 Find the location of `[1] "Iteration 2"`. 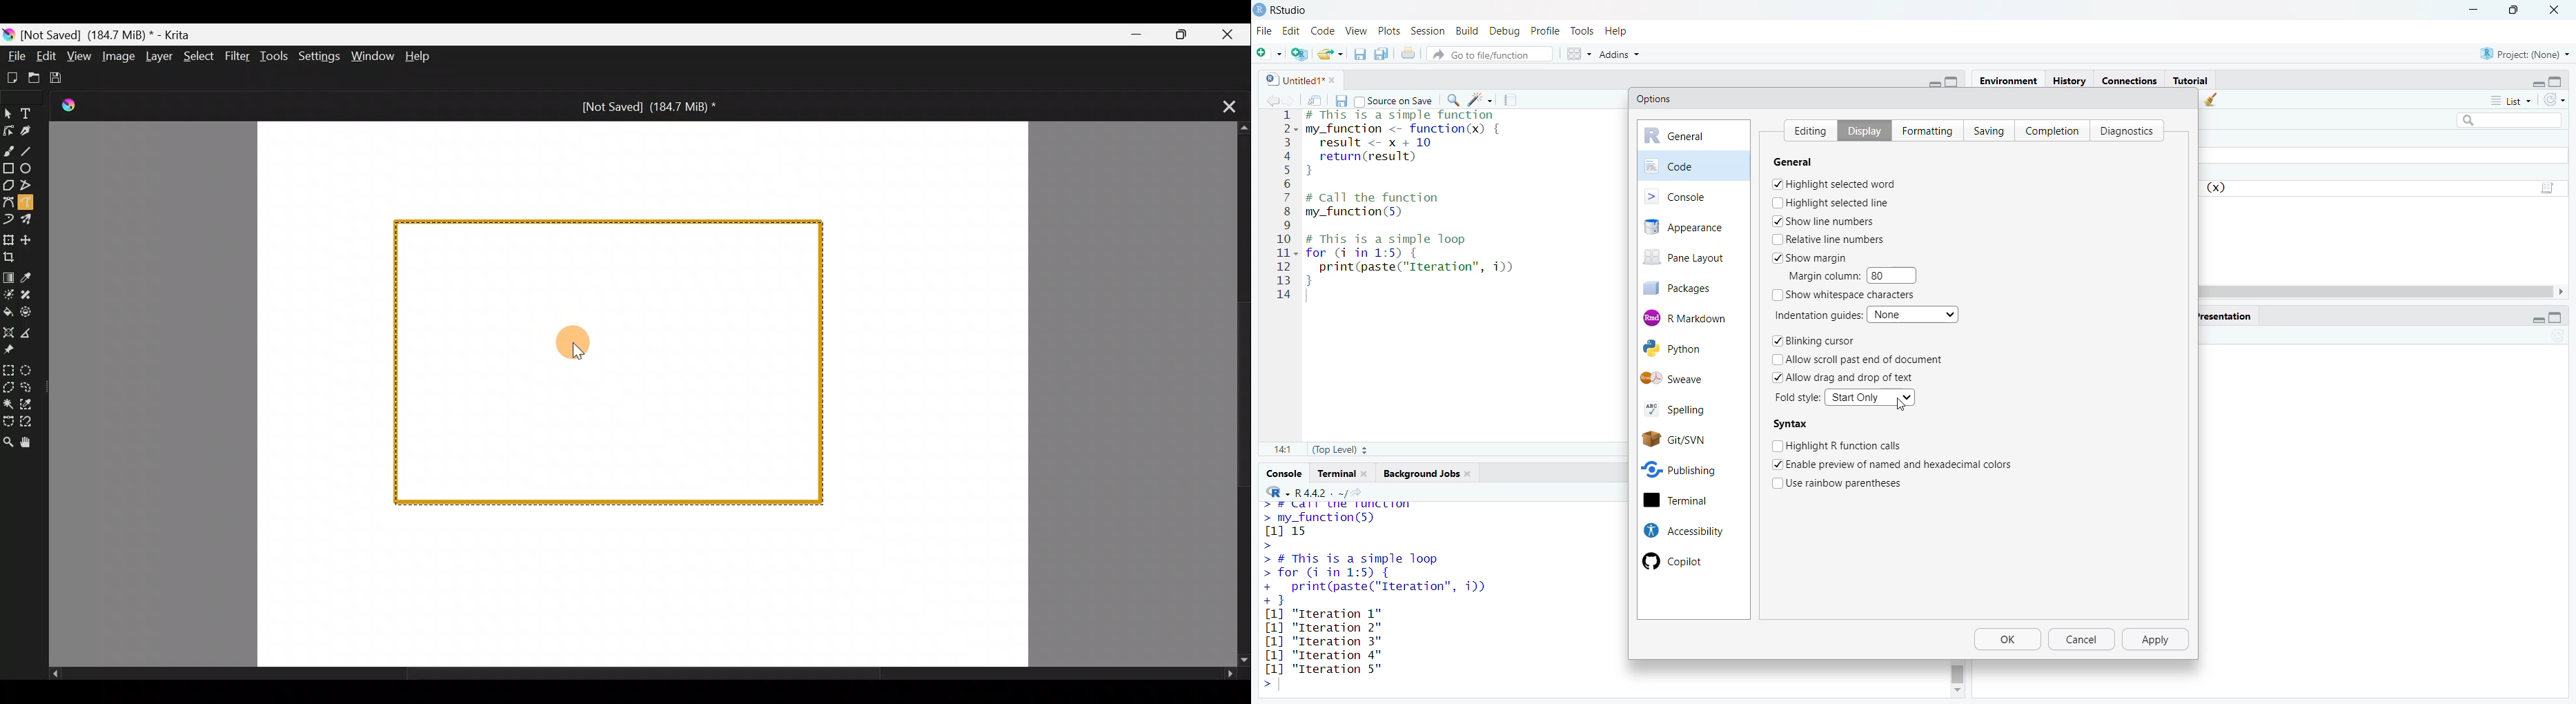

[1] "Iteration 2" is located at coordinates (1326, 627).